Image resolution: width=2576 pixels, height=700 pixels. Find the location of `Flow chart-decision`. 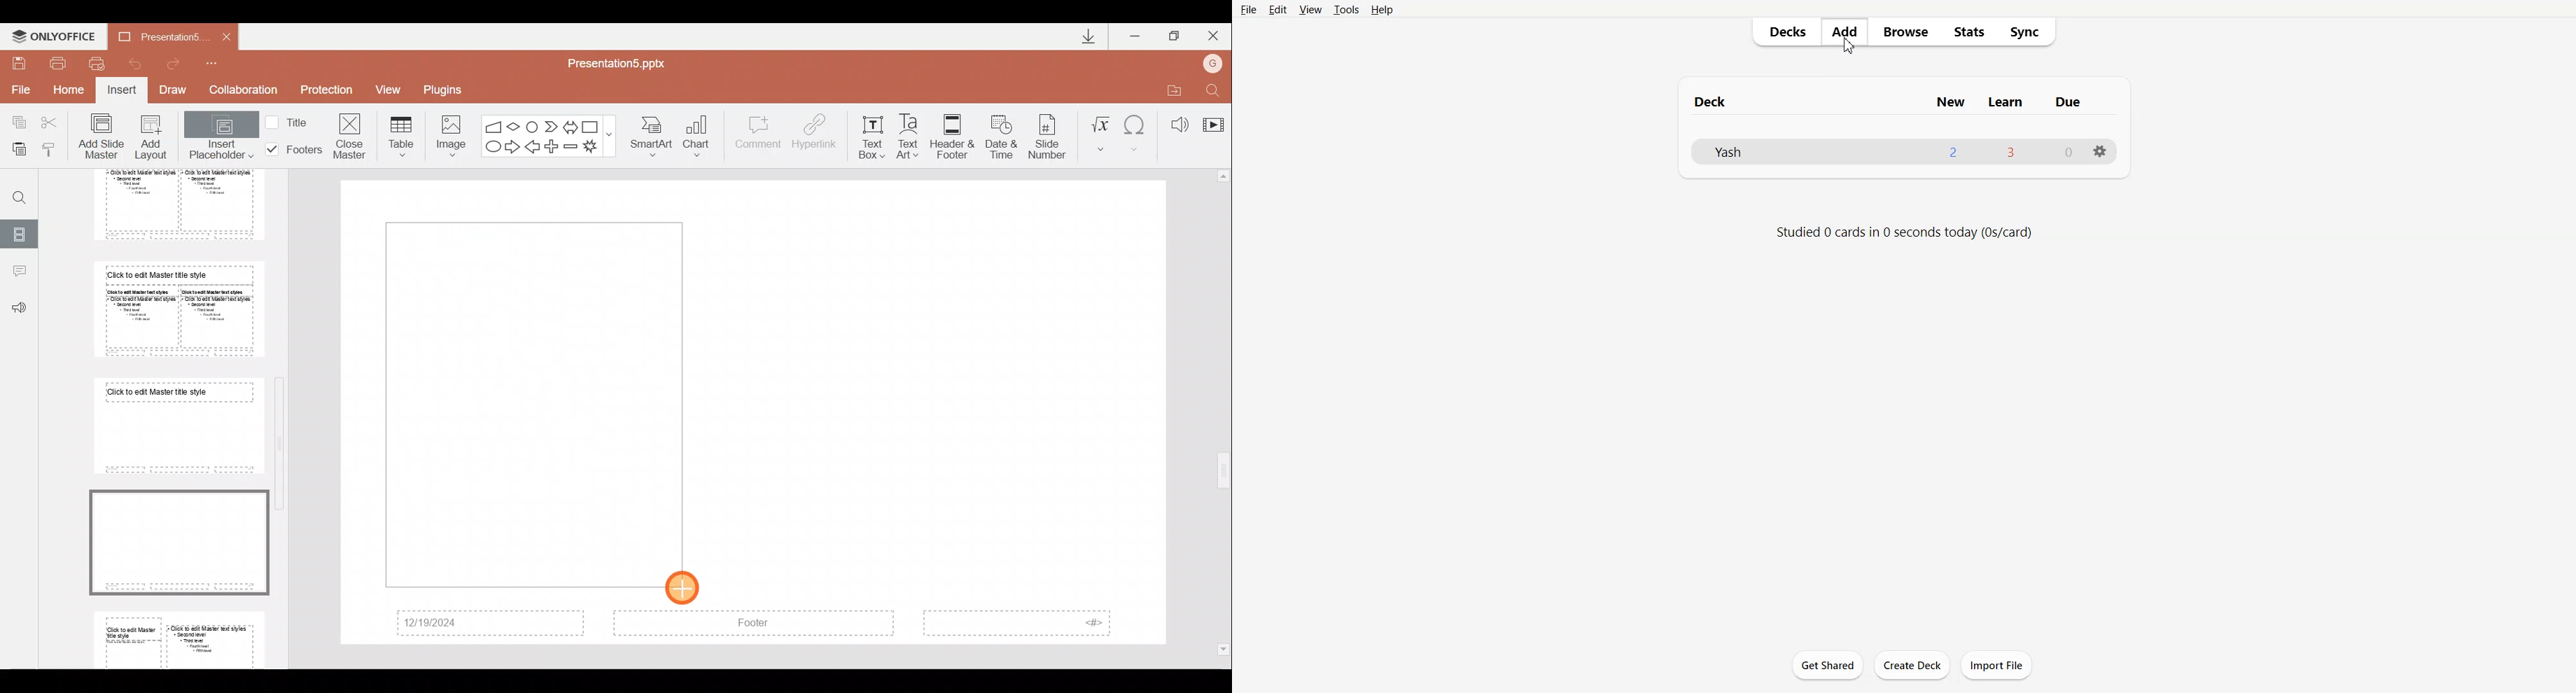

Flow chart-decision is located at coordinates (515, 126).